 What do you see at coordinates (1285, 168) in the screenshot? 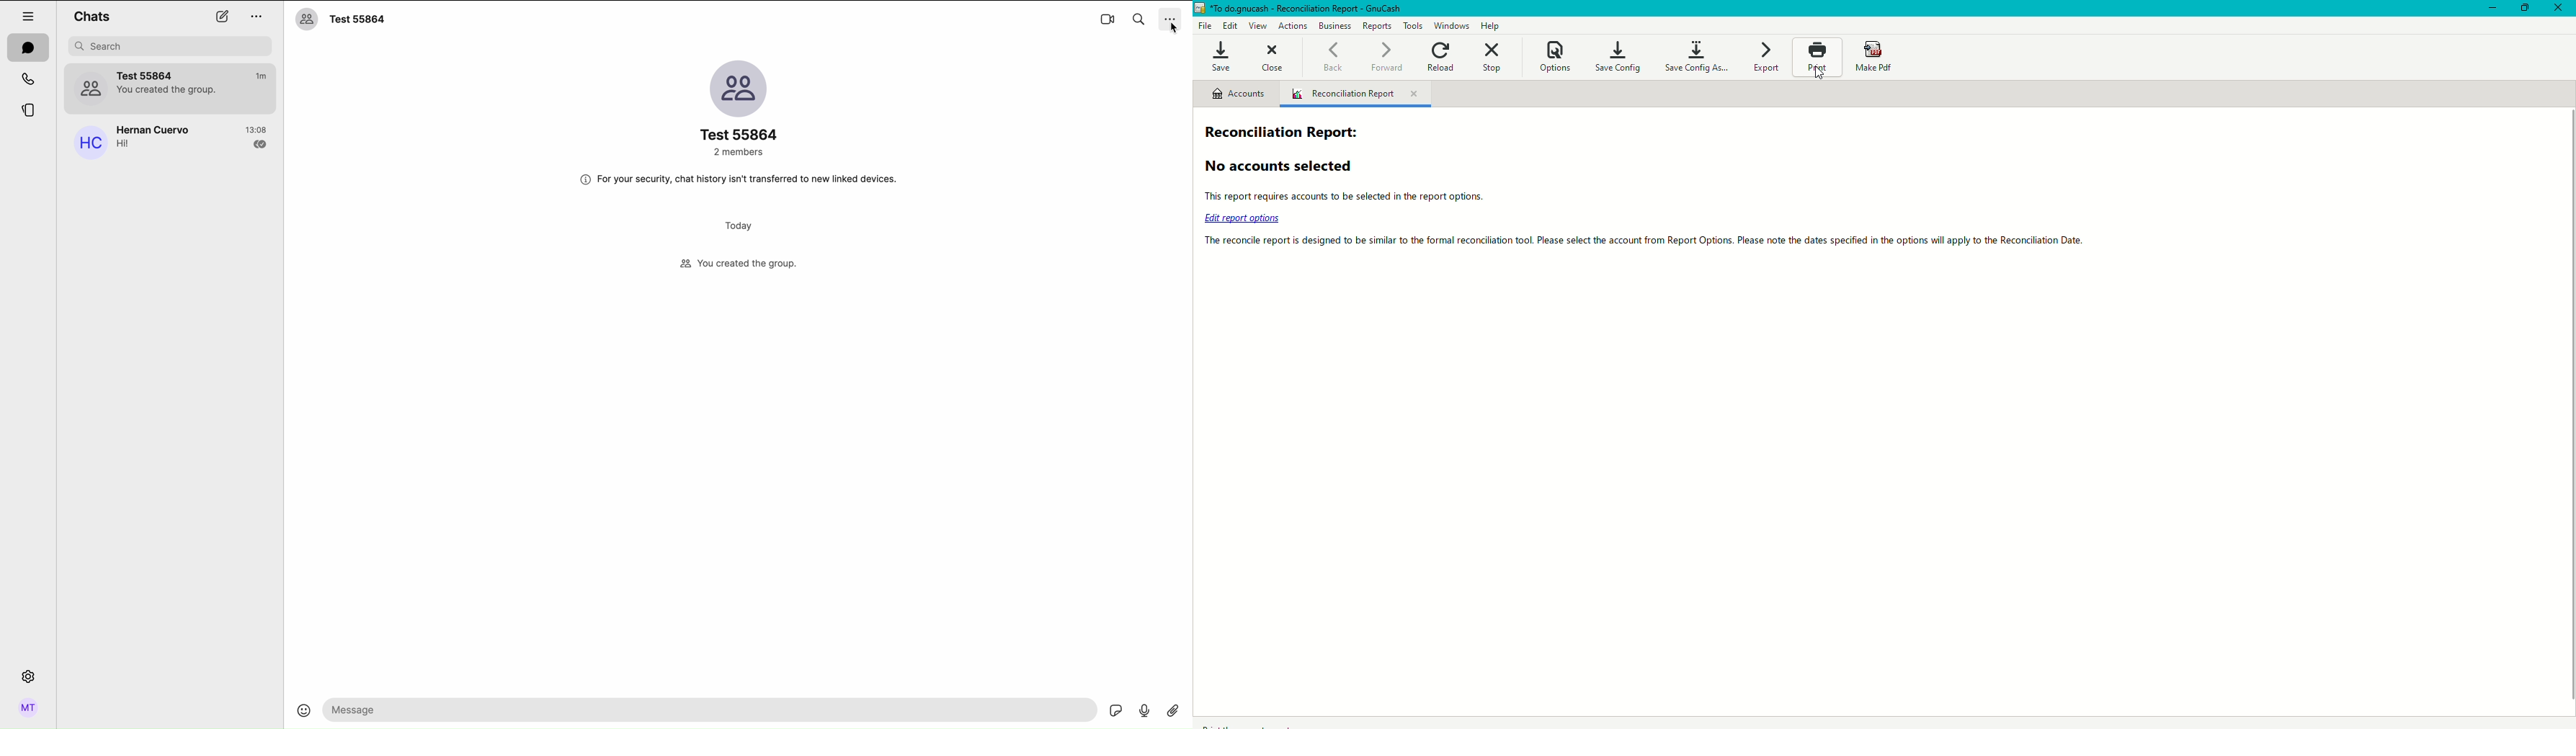
I see `No accounts selected` at bounding box center [1285, 168].